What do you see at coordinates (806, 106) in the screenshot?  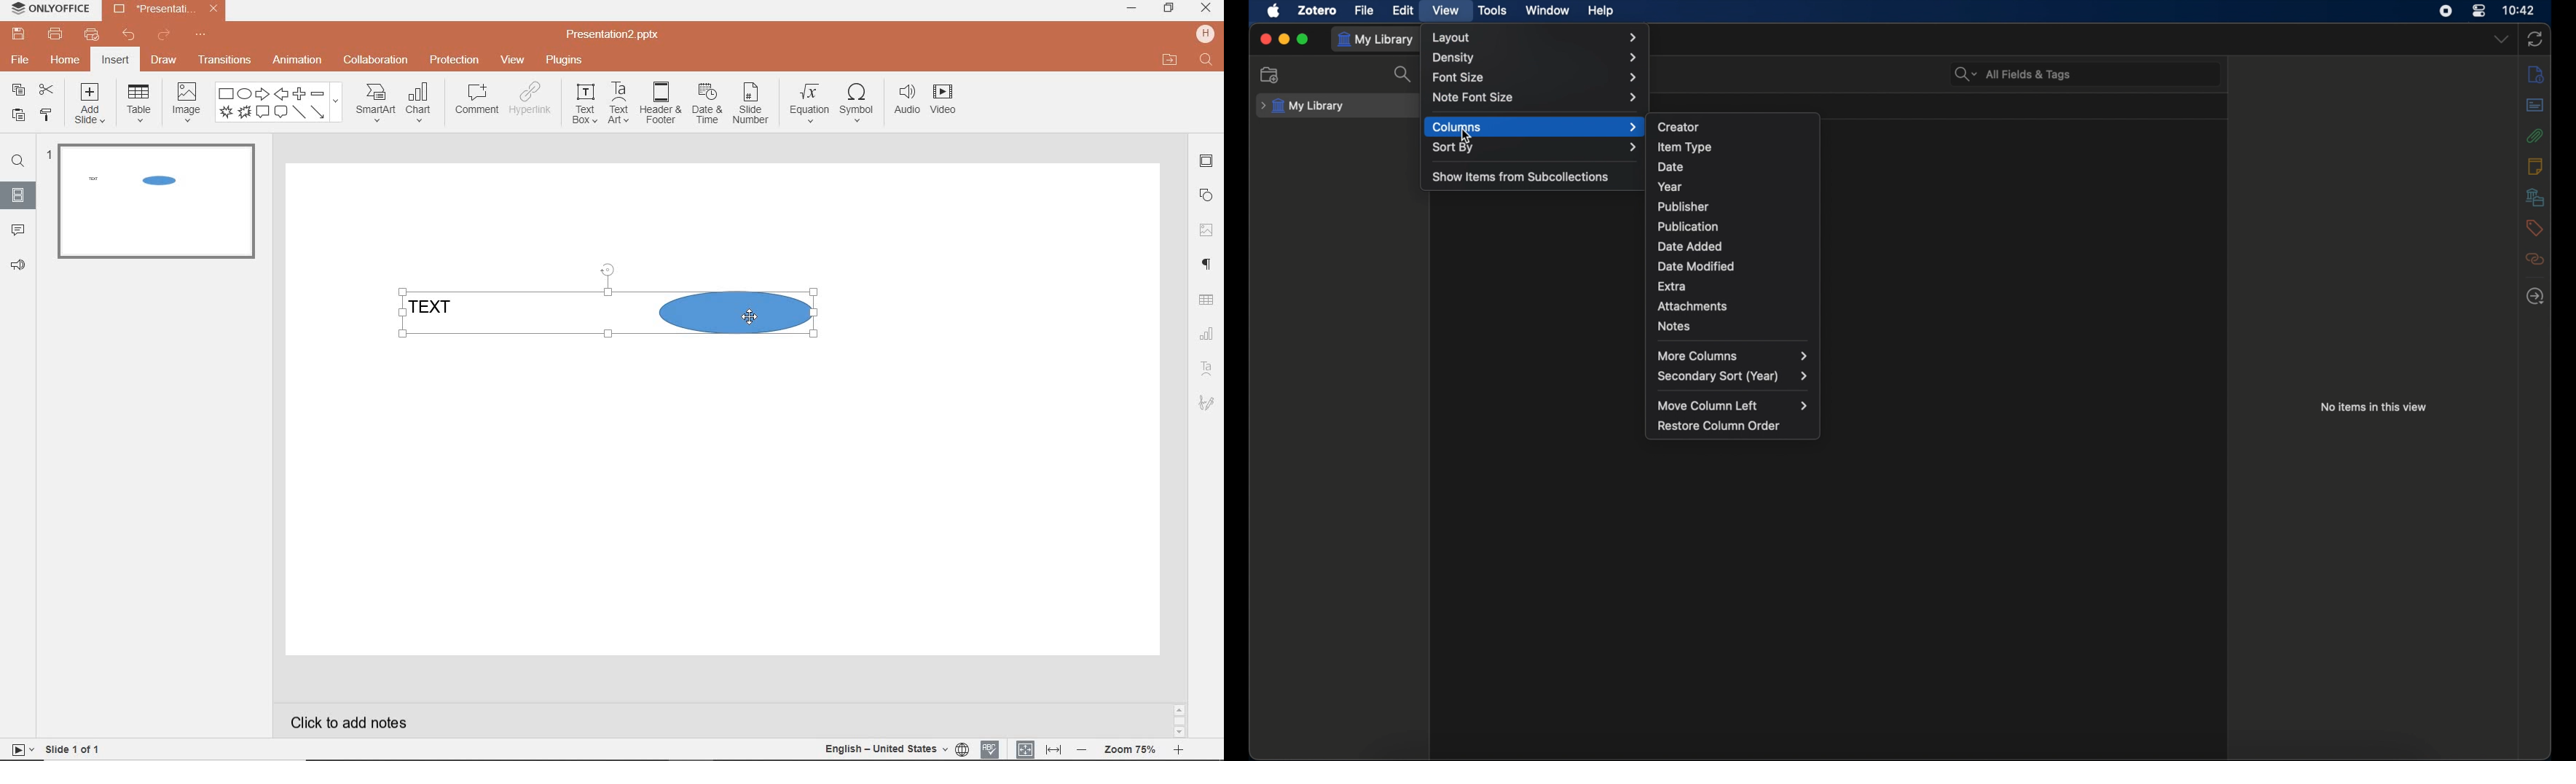 I see `equation` at bounding box center [806, 106].